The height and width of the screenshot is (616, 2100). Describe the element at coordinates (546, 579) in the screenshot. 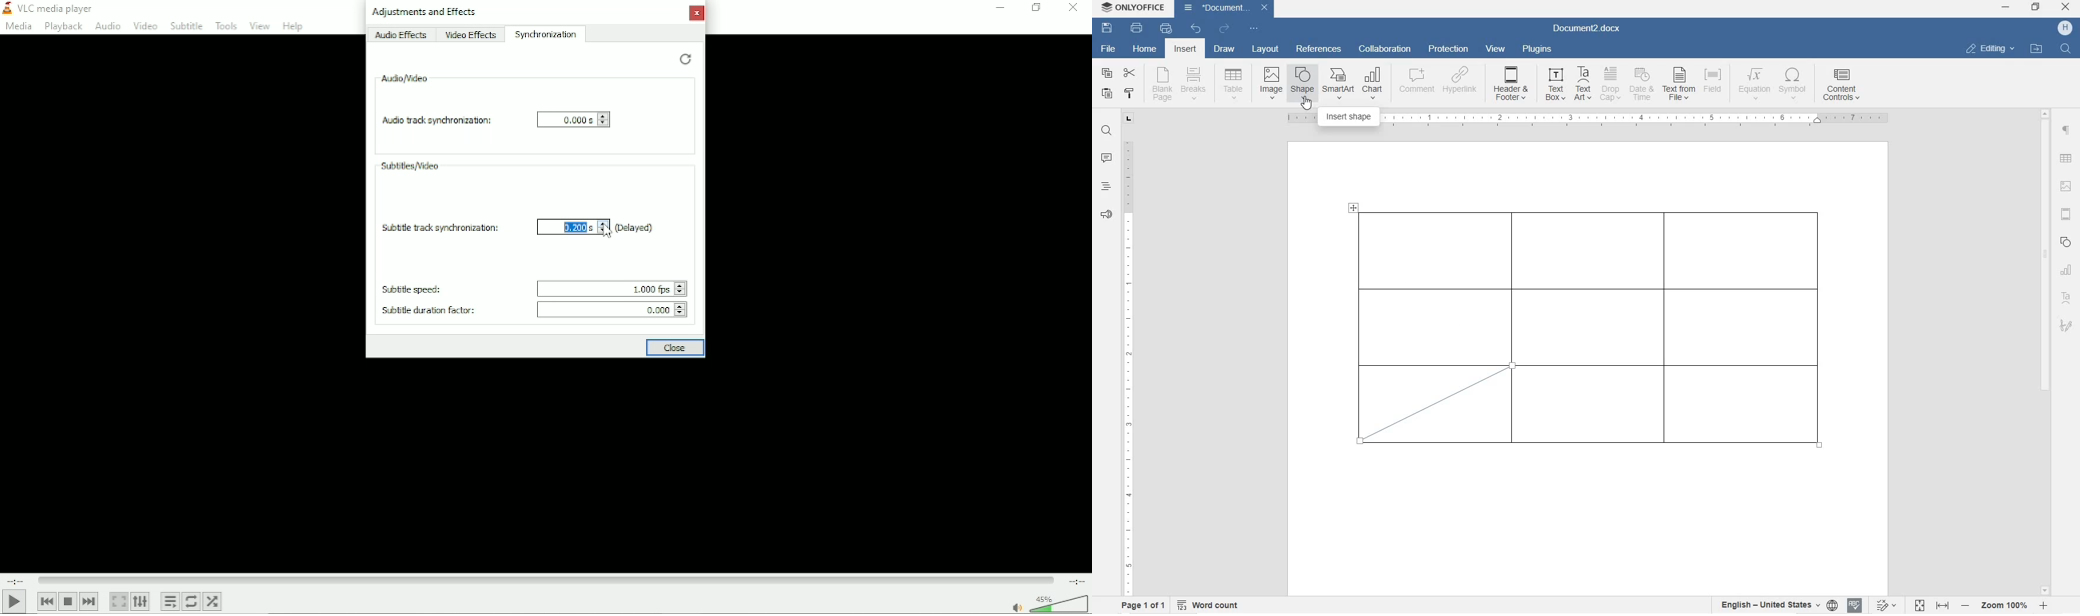

I see `Play duration` at that location.